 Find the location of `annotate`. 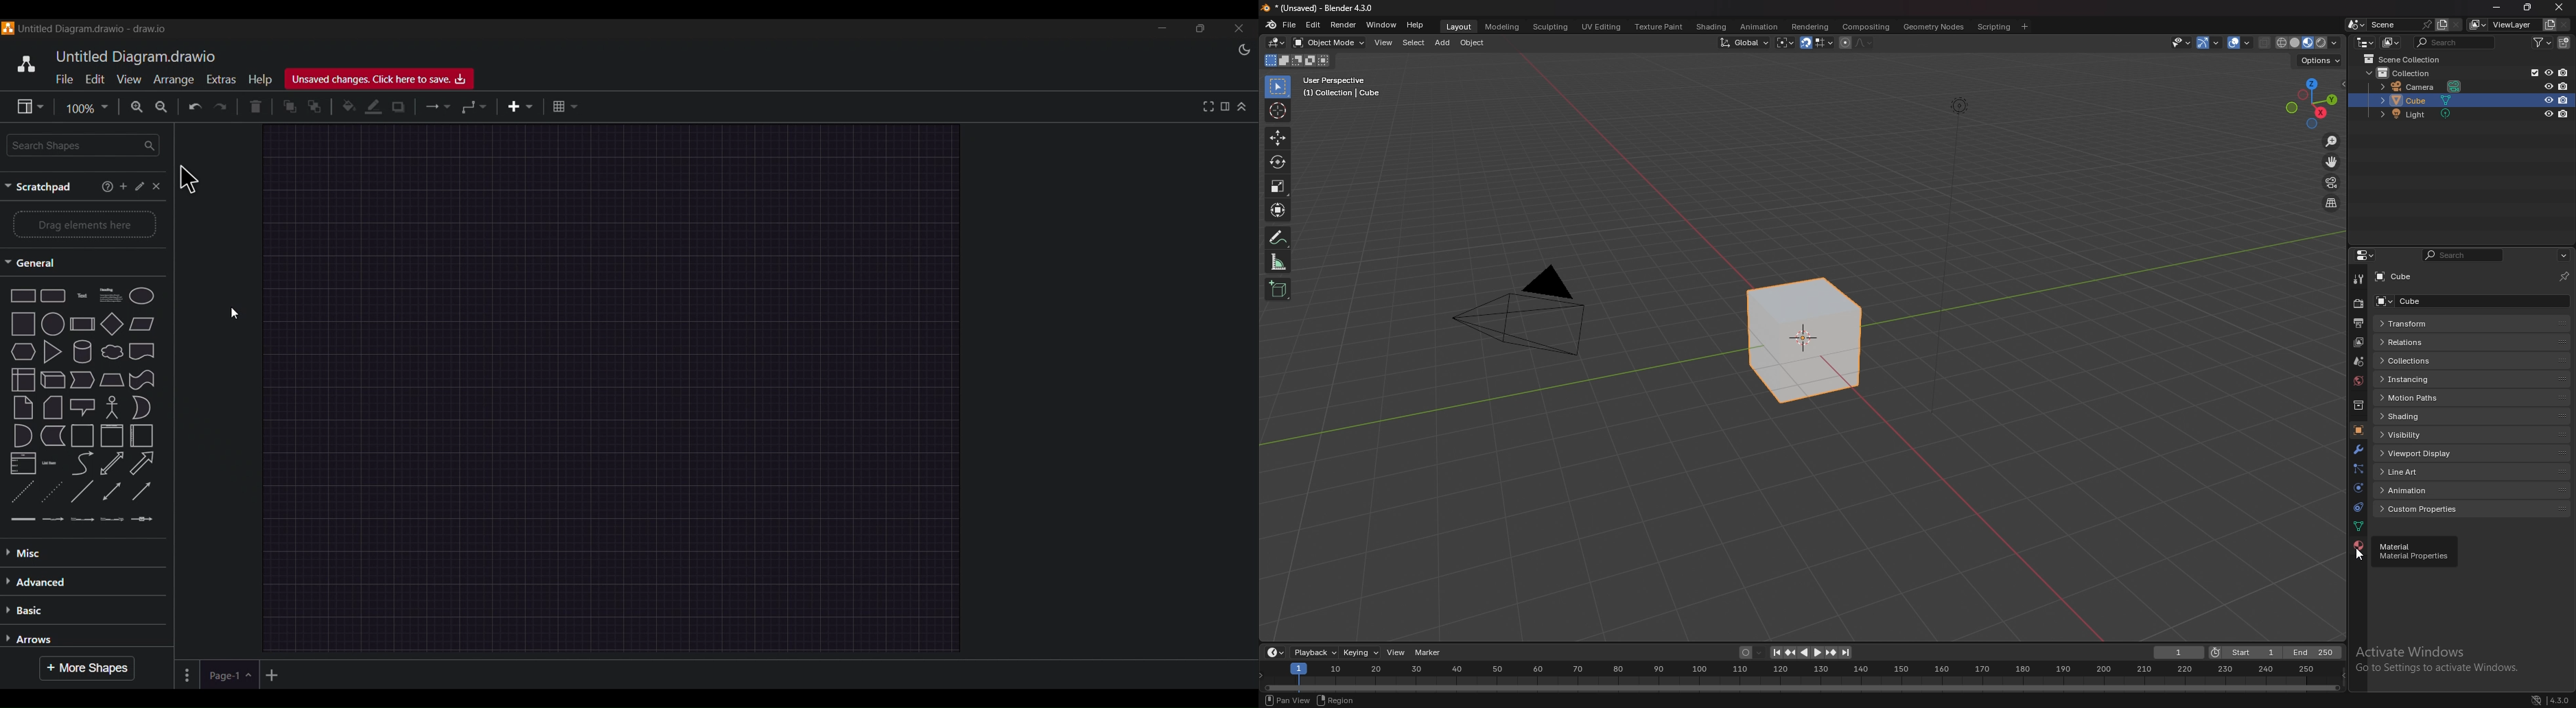

annotate is located at coordinates (1278, 237).